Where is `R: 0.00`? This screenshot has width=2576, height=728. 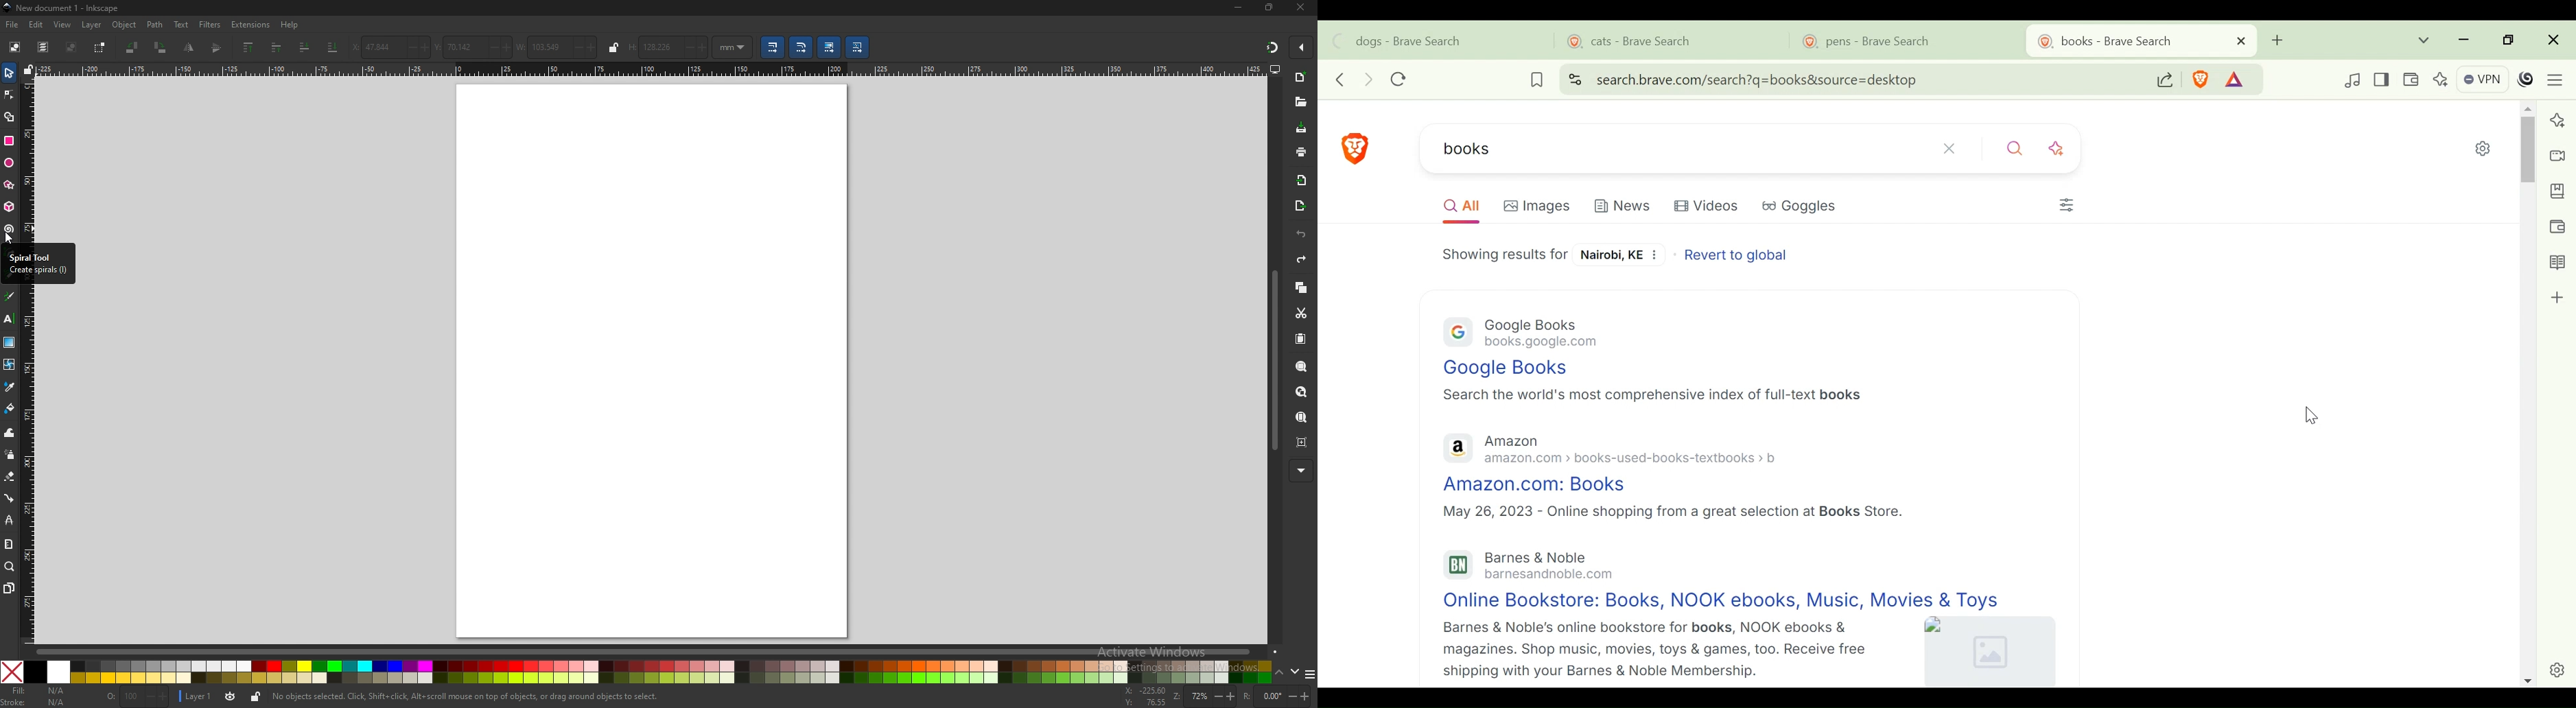 R: 0.00 is located at coordinates (1277, 696).